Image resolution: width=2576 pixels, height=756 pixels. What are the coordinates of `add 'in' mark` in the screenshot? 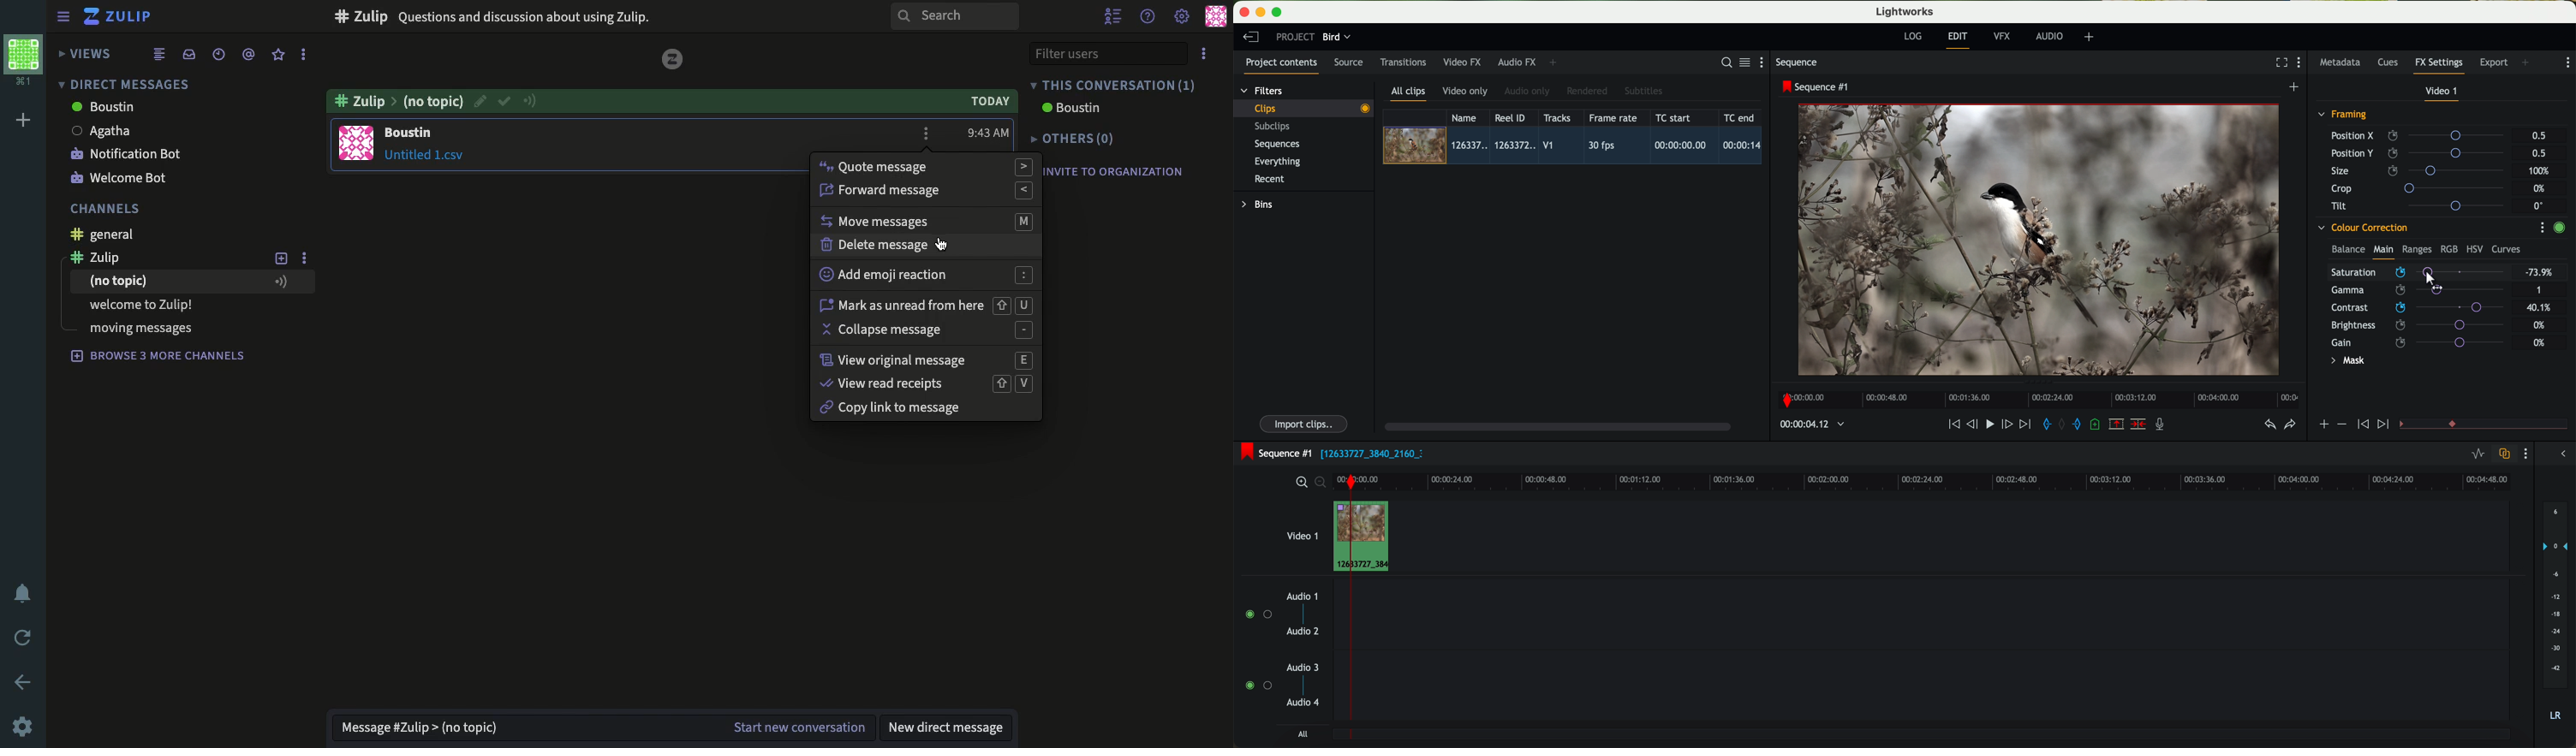 It's located at (2044, 426).